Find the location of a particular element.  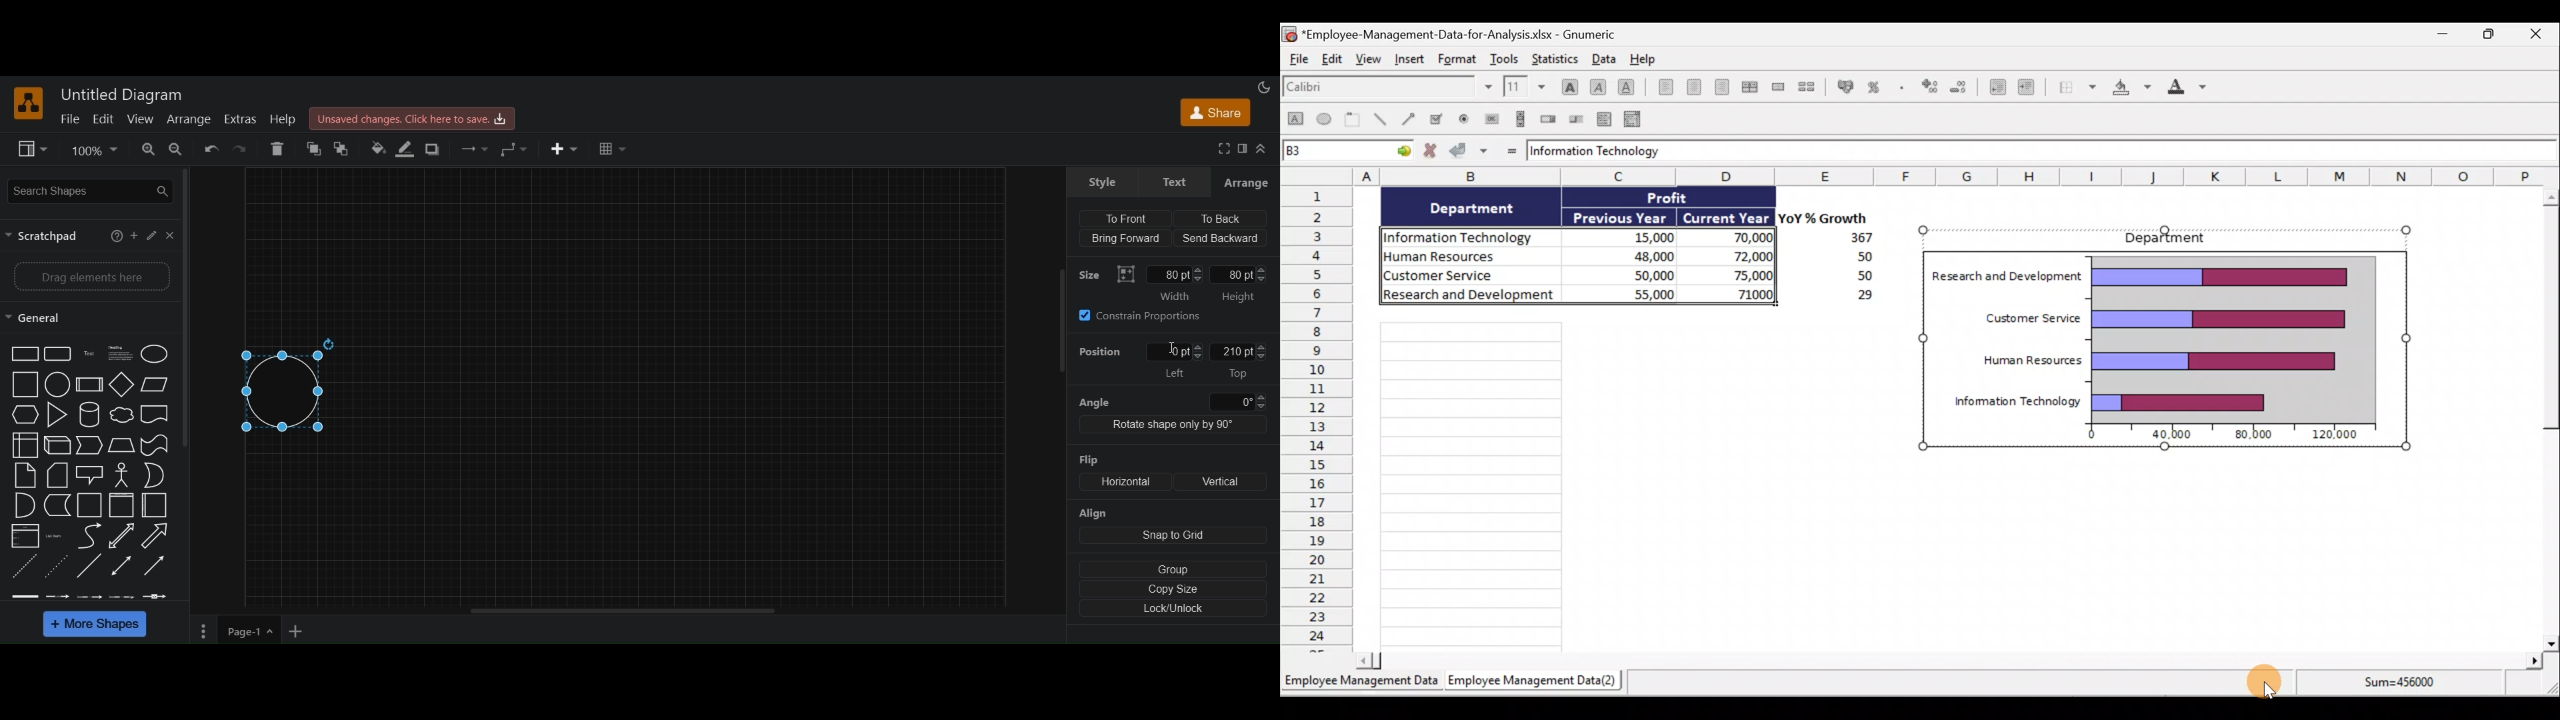

zoom is located at coordinates (95, 150).